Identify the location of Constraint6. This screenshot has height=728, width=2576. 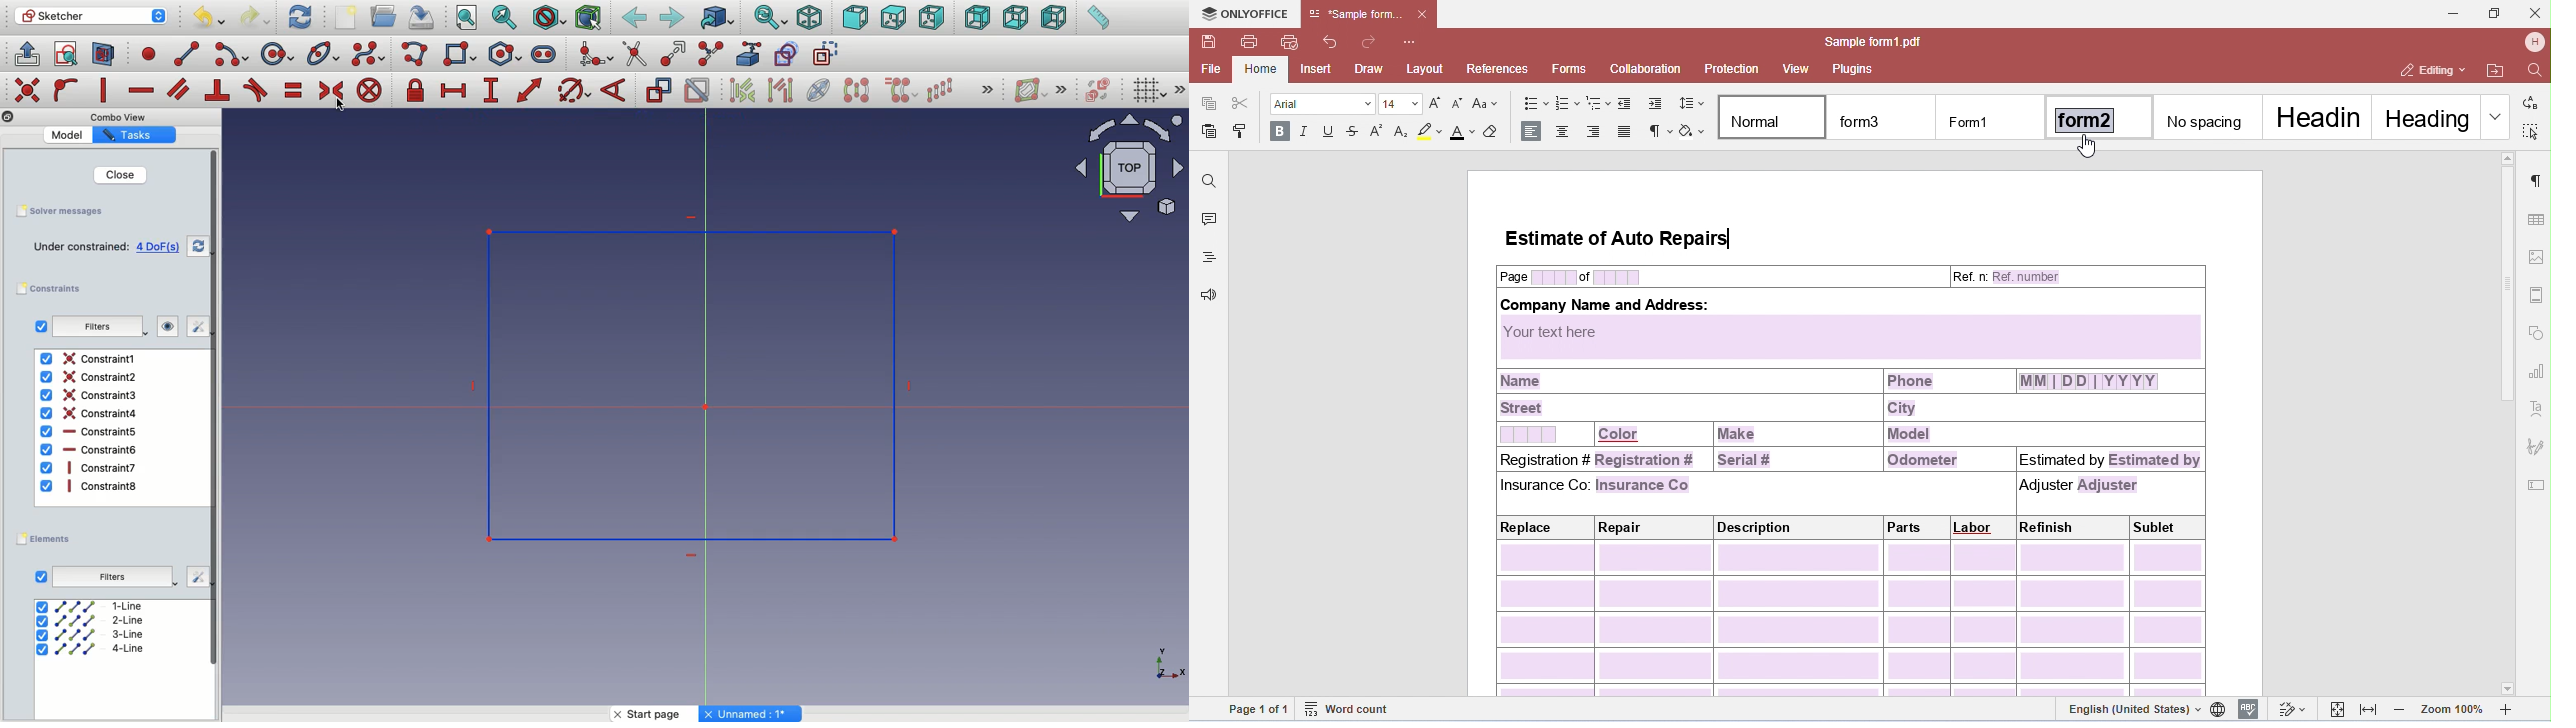
(89, 449).